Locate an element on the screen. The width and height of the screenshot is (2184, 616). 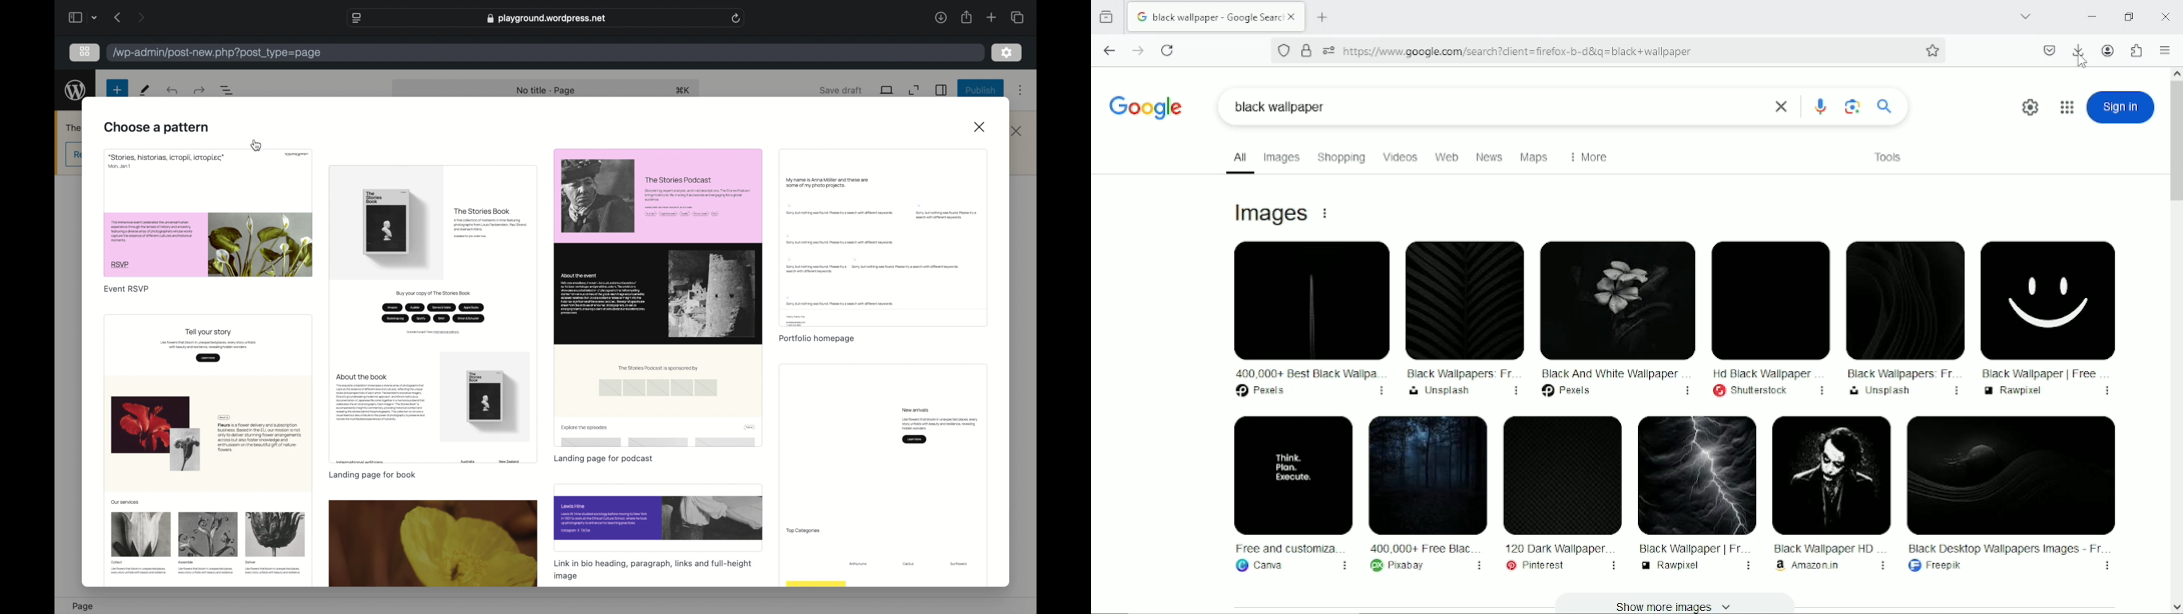
black wallpaper is located at coordinates (1488, 107).